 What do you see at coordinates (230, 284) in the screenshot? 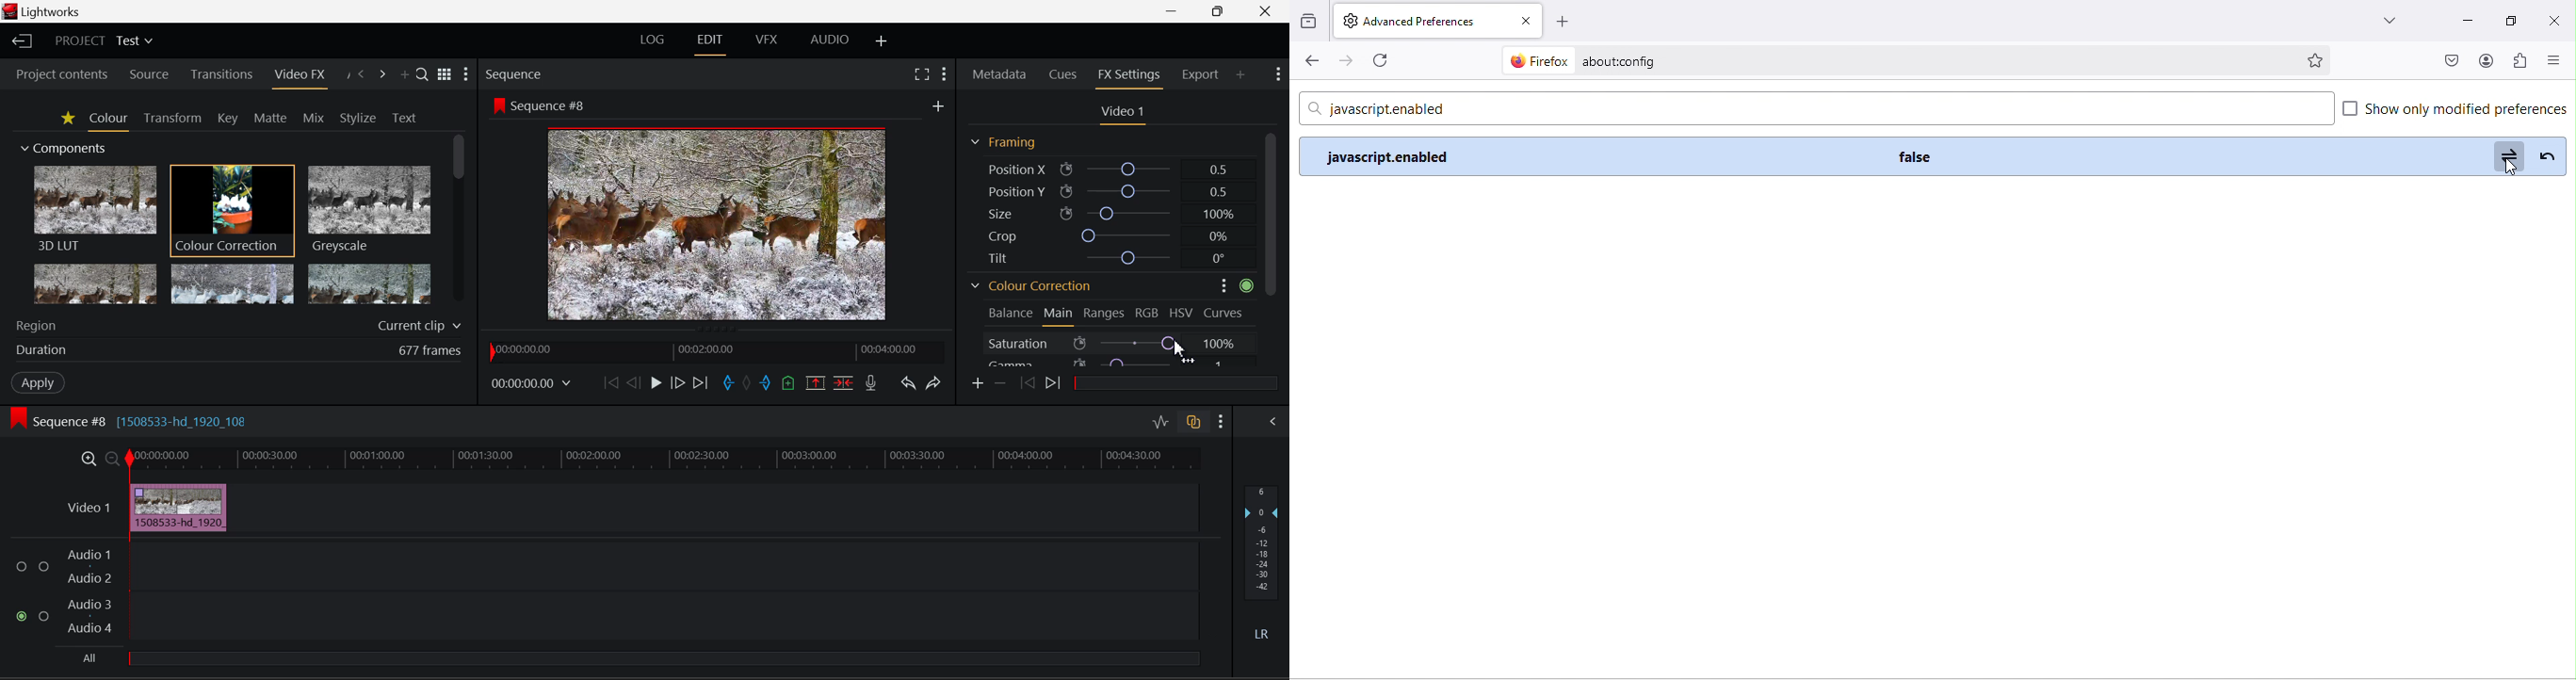
I see `Mosaic` at bounding box center [230, 284].